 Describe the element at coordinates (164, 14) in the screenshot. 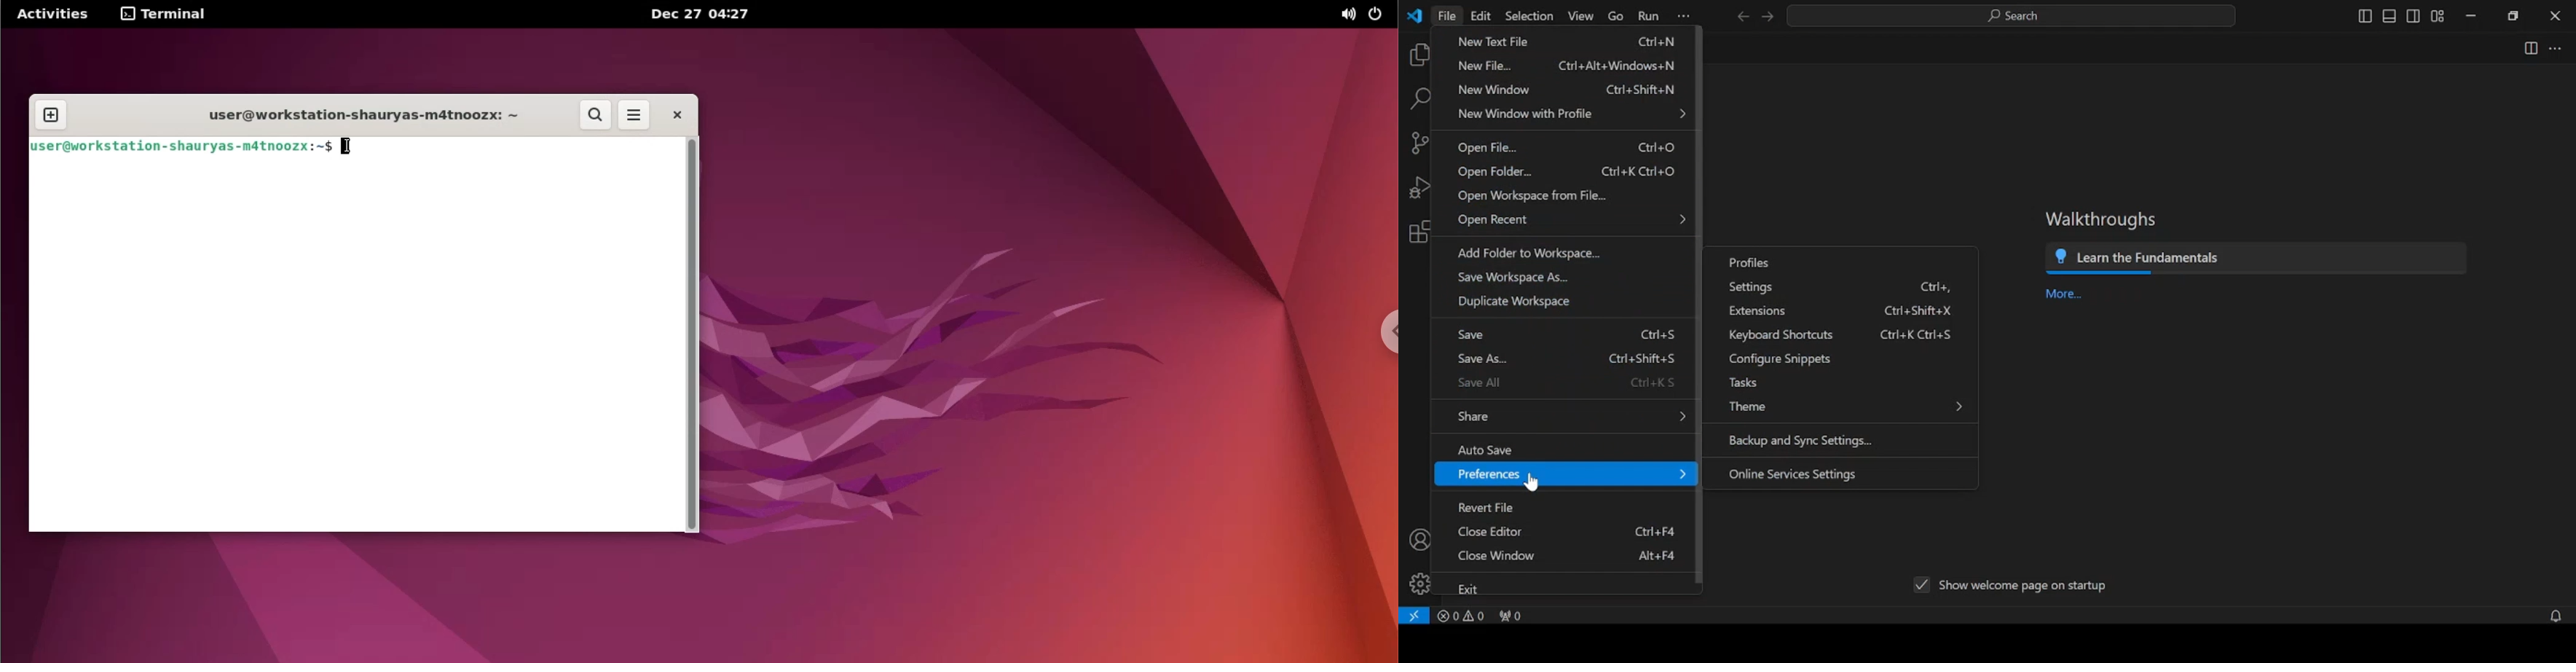

I see `terminal` at that location.